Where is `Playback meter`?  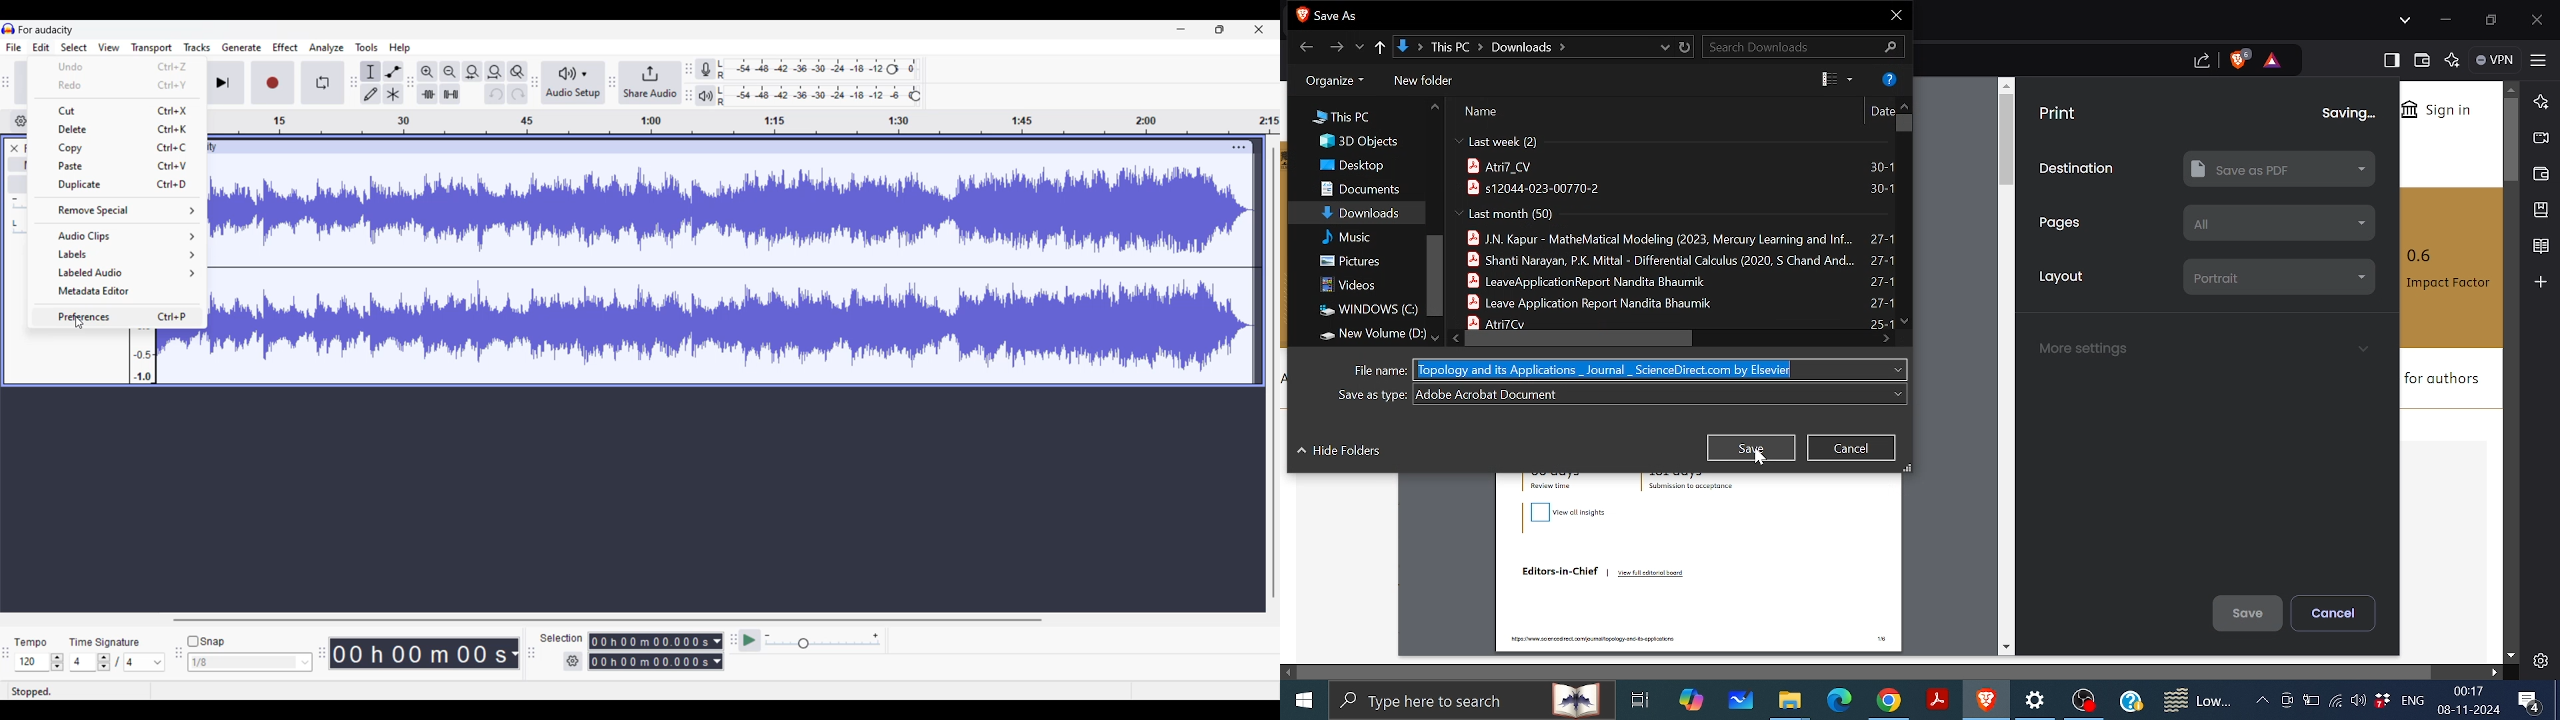
Playback meter is located at coordinates (705, 95).